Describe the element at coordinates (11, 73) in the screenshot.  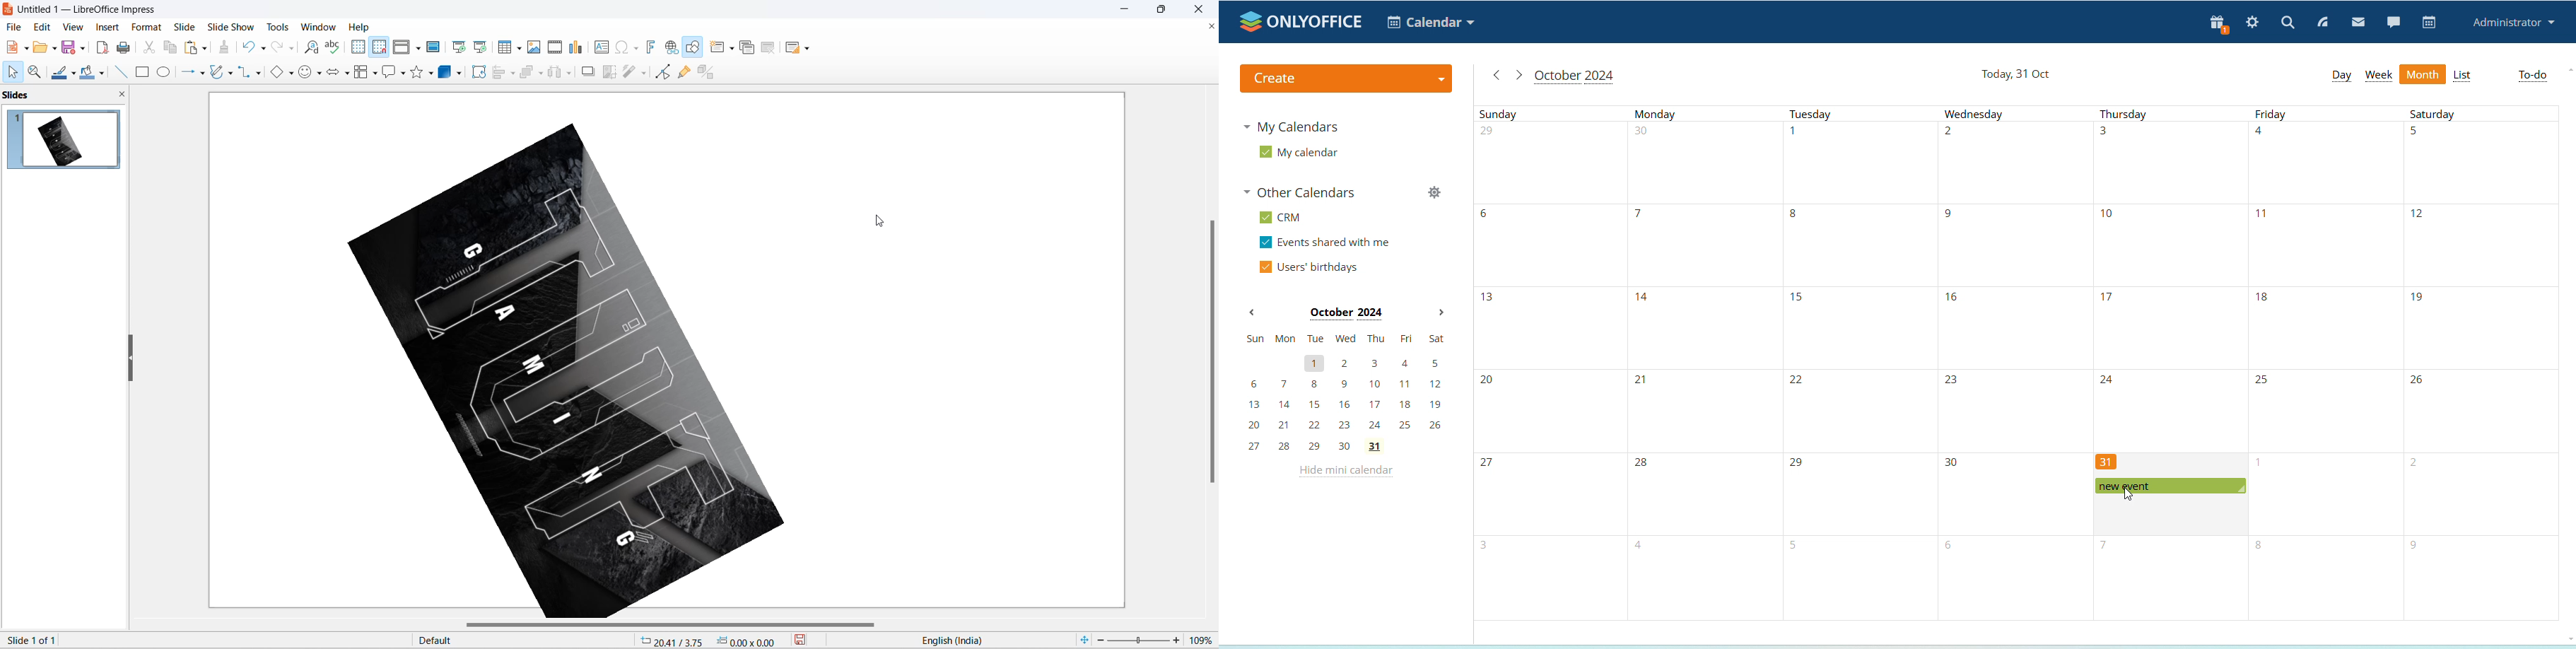
I see `select` at that location.